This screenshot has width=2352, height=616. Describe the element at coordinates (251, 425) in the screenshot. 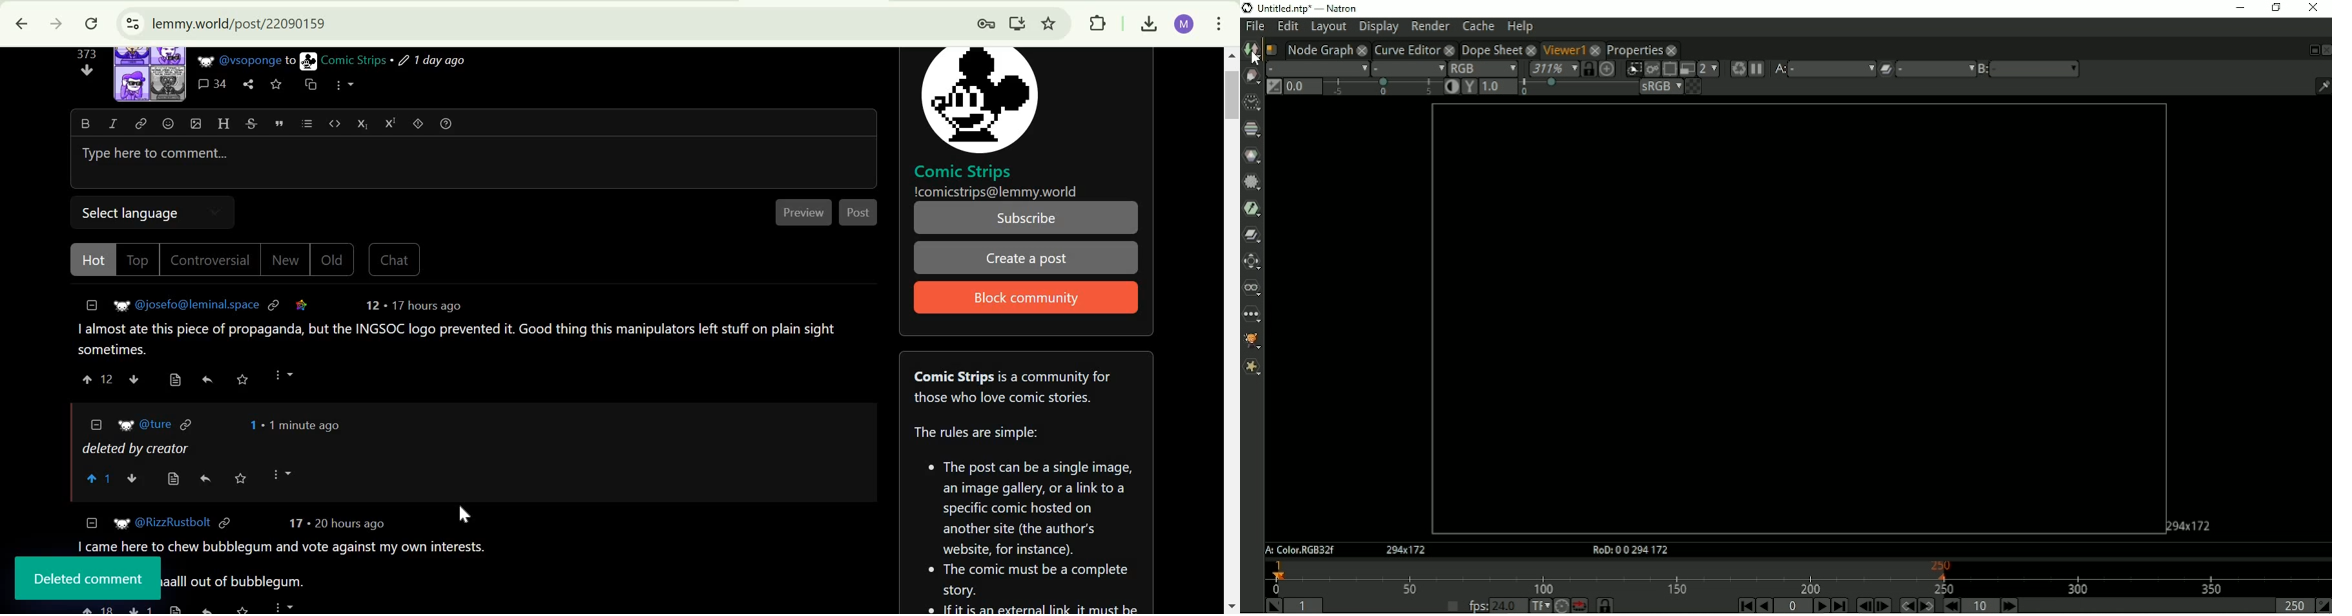

I see `1 point` at that location.